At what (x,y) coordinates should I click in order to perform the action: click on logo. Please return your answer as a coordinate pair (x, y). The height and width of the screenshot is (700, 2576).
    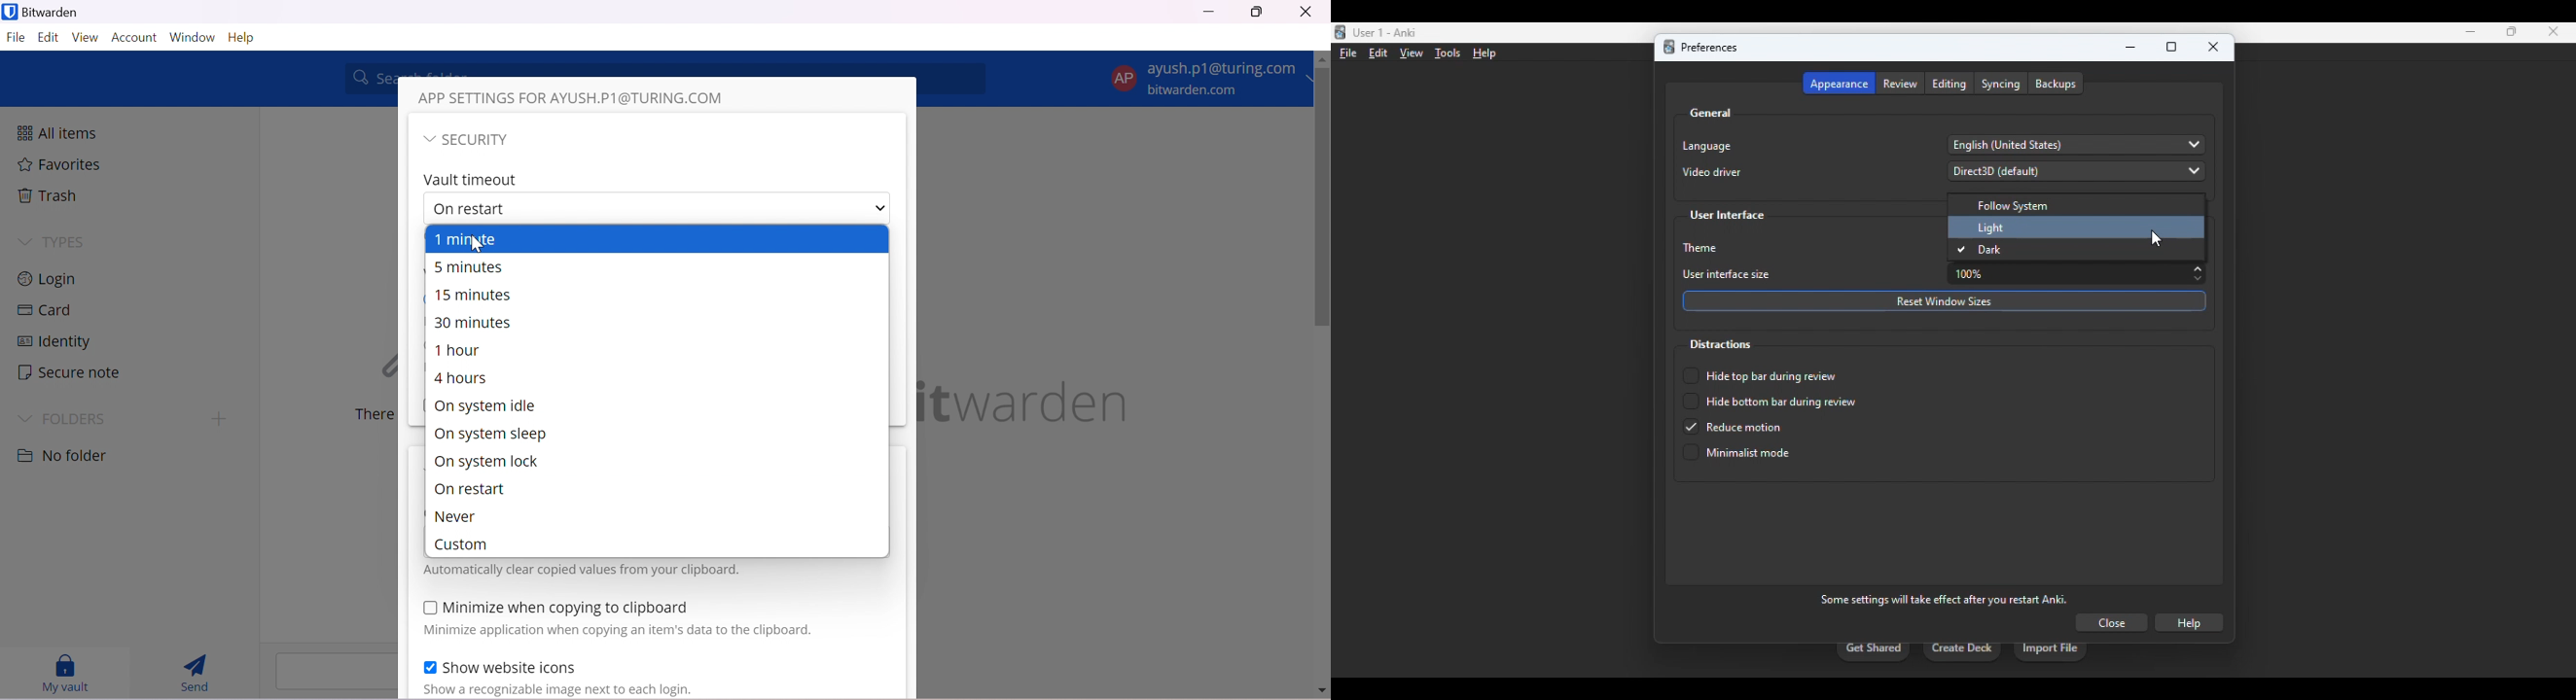
    Looking at the image, I should click on (1668, 47).